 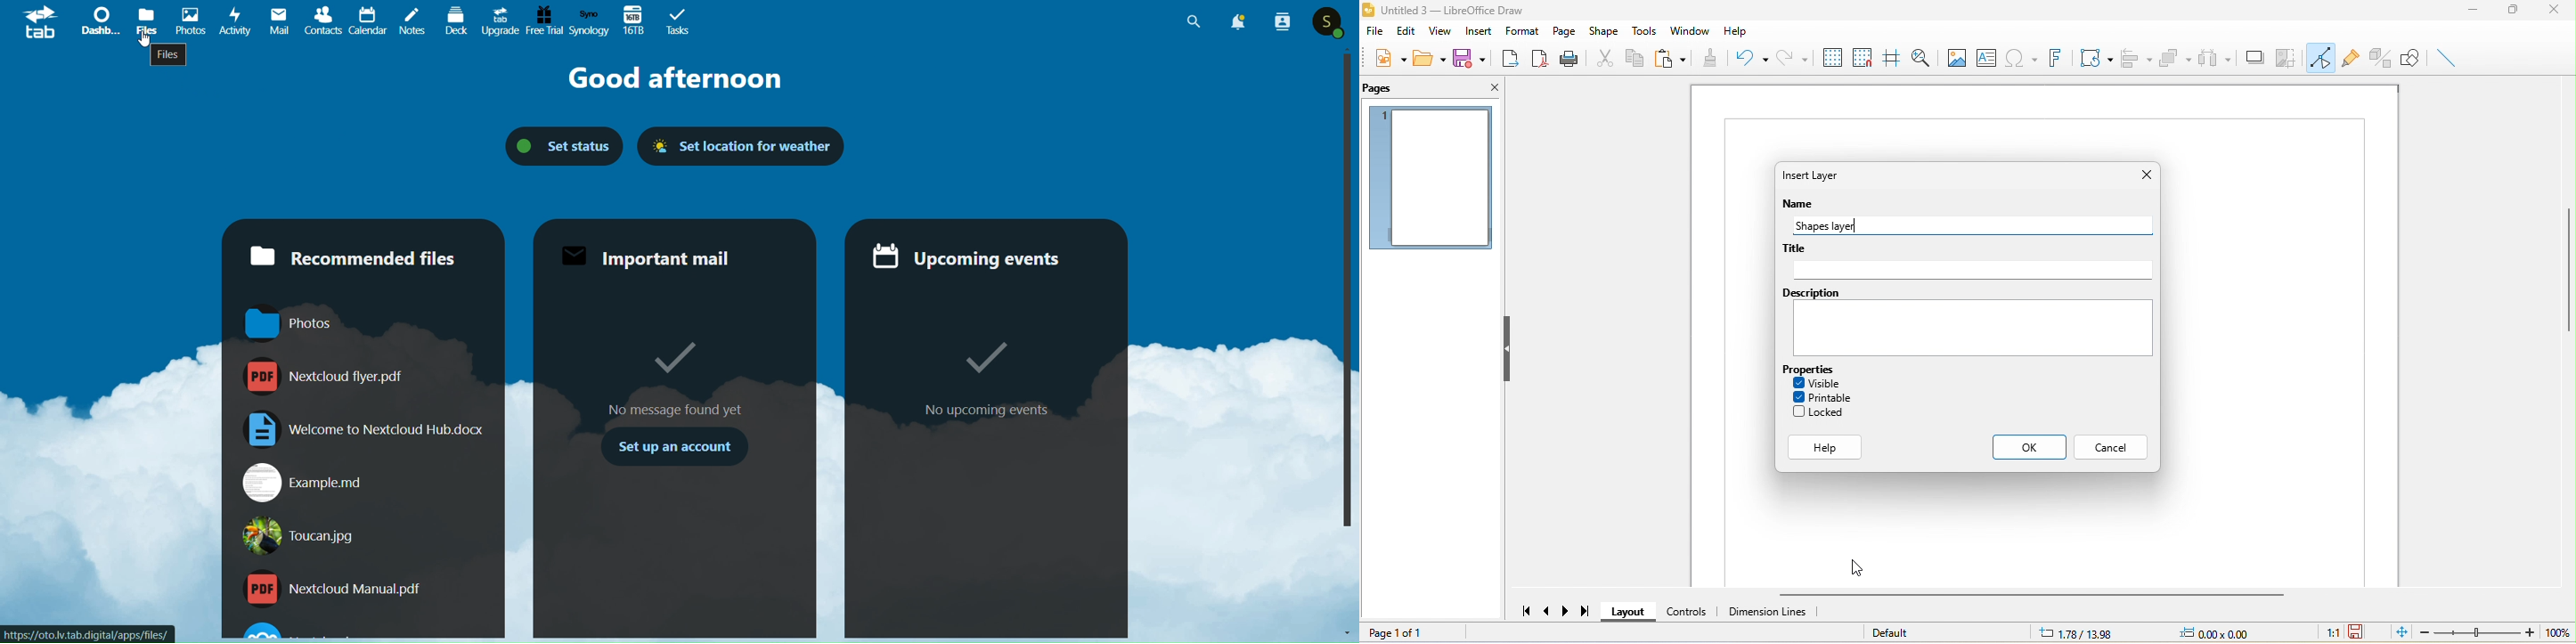 What do you see at coordinates (1563, 31) in the screenshot?
I see `page` at bounding box center [1563, 31].